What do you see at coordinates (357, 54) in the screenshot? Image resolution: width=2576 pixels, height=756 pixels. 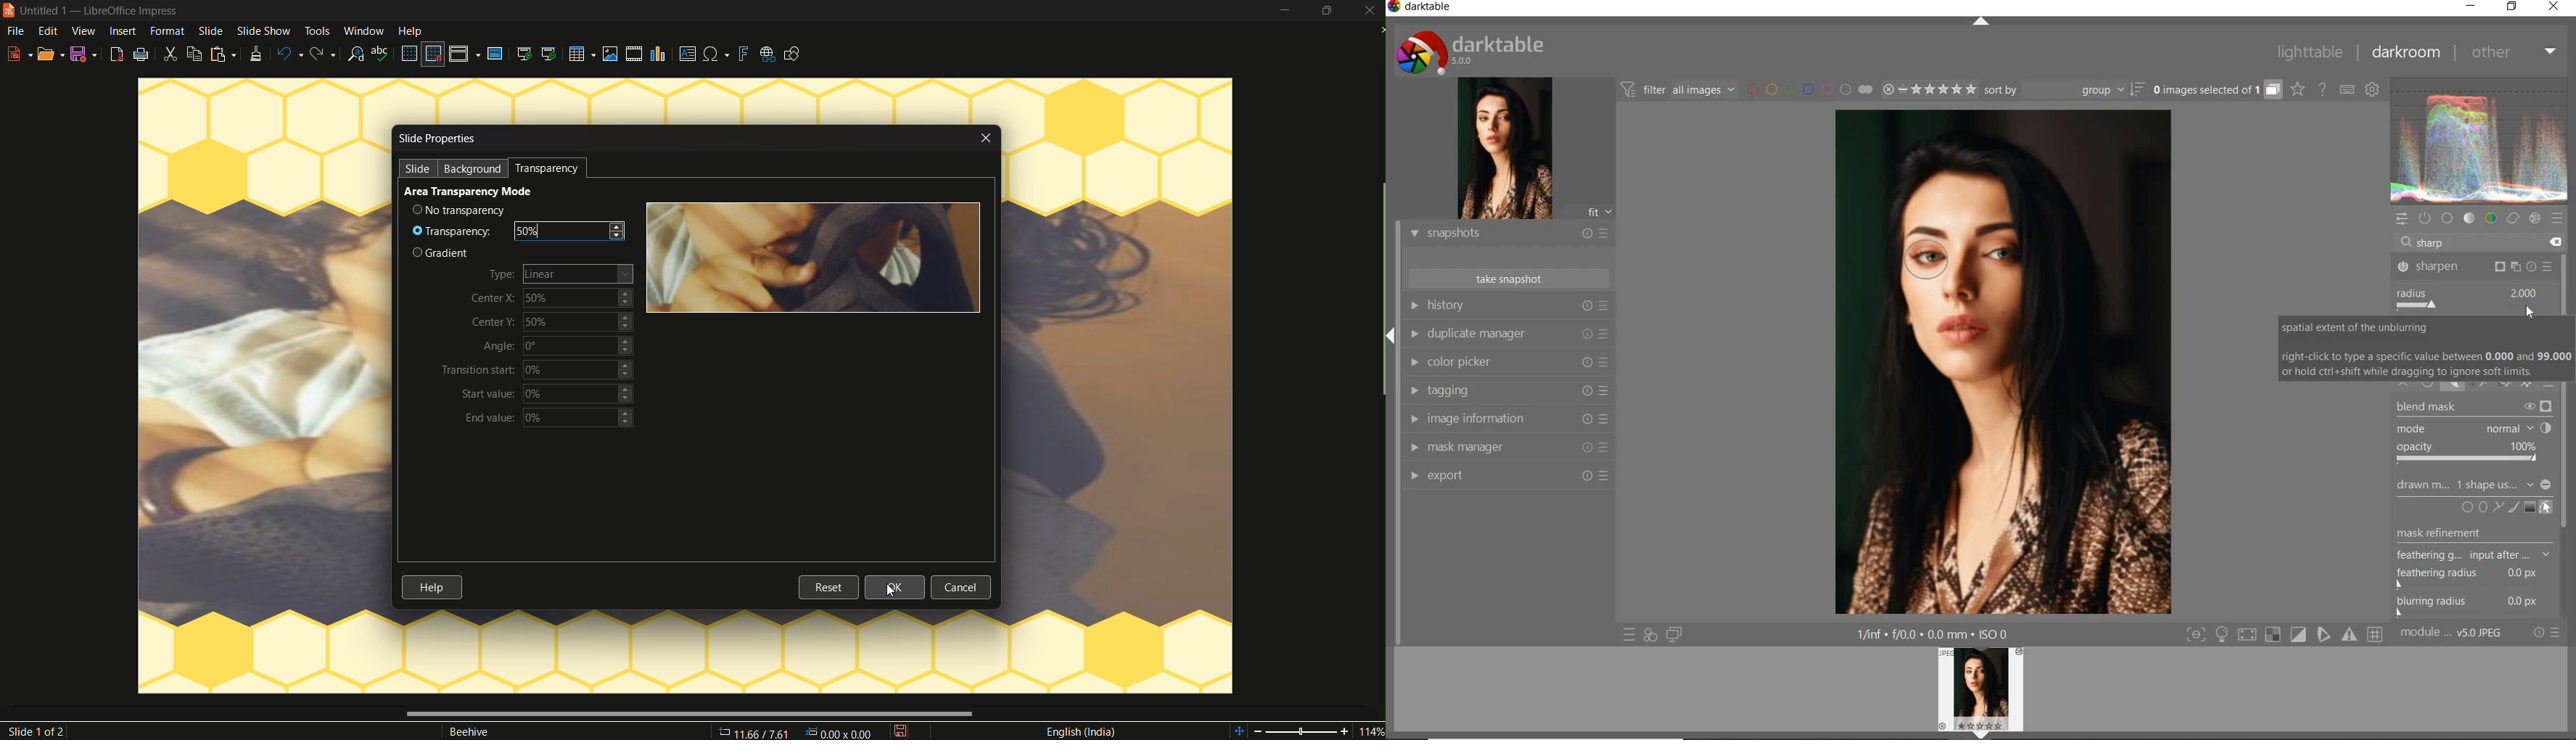 I see `find and replace` at bounding box center [357, 54].